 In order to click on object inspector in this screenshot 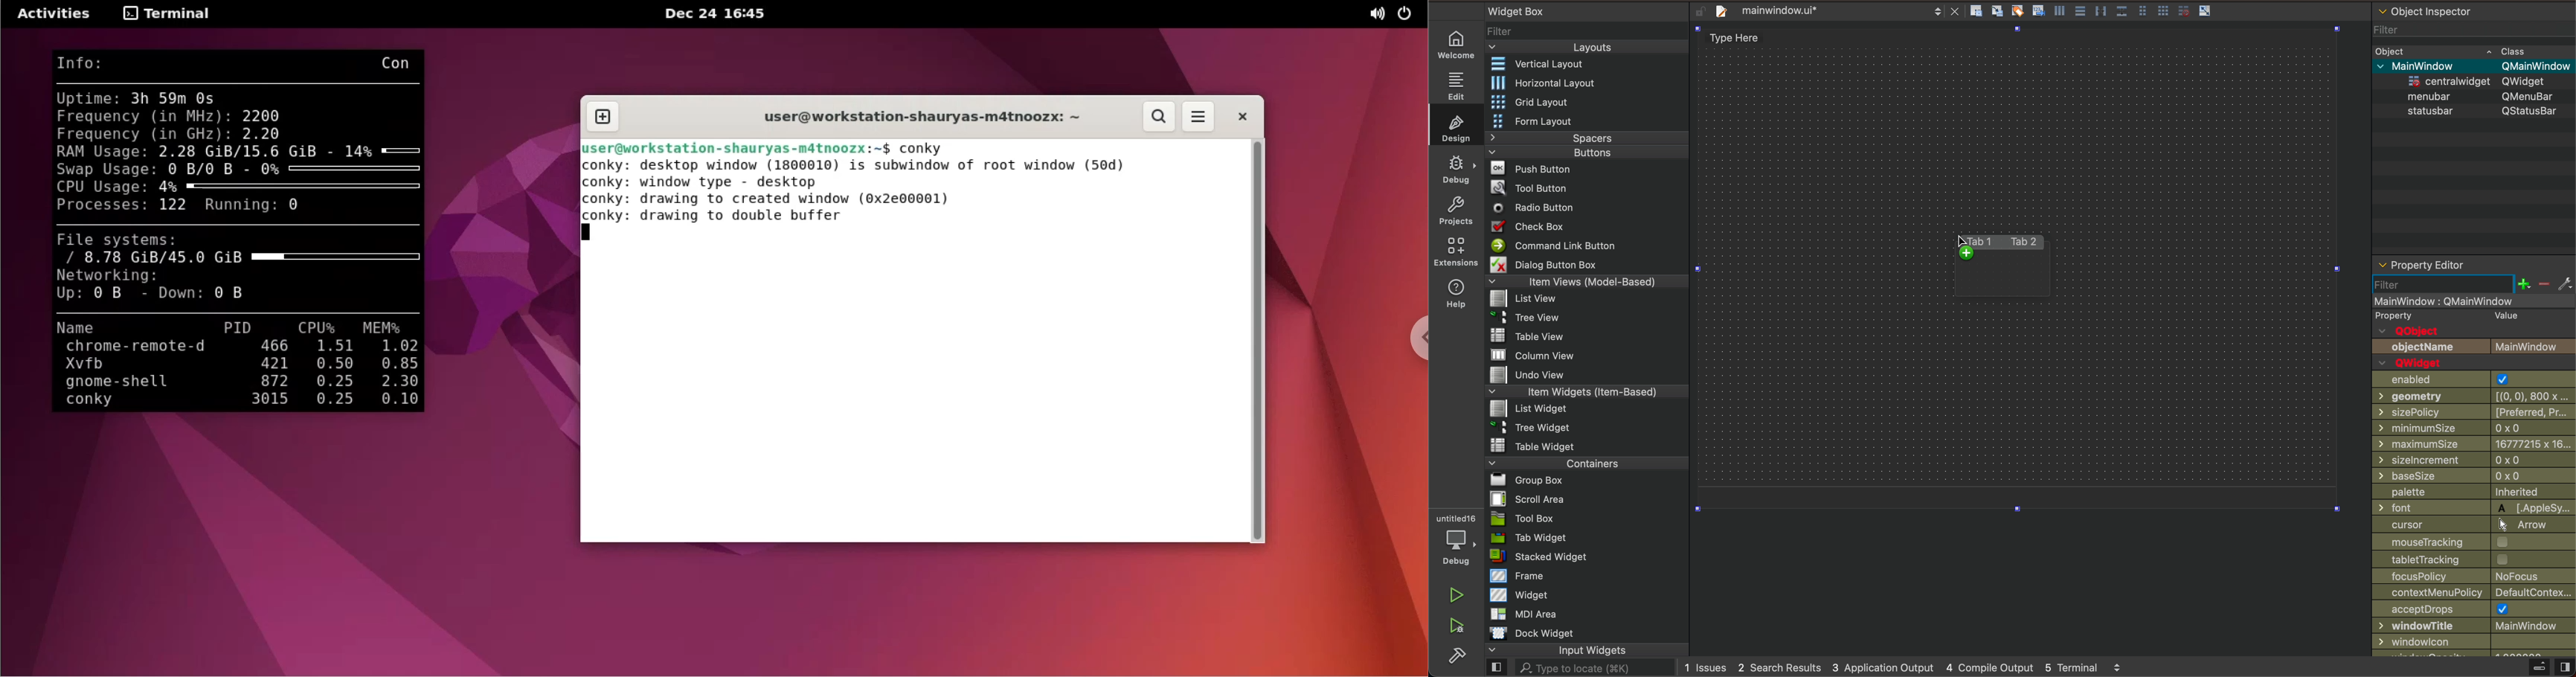, I will do `click(2474, 13)`.